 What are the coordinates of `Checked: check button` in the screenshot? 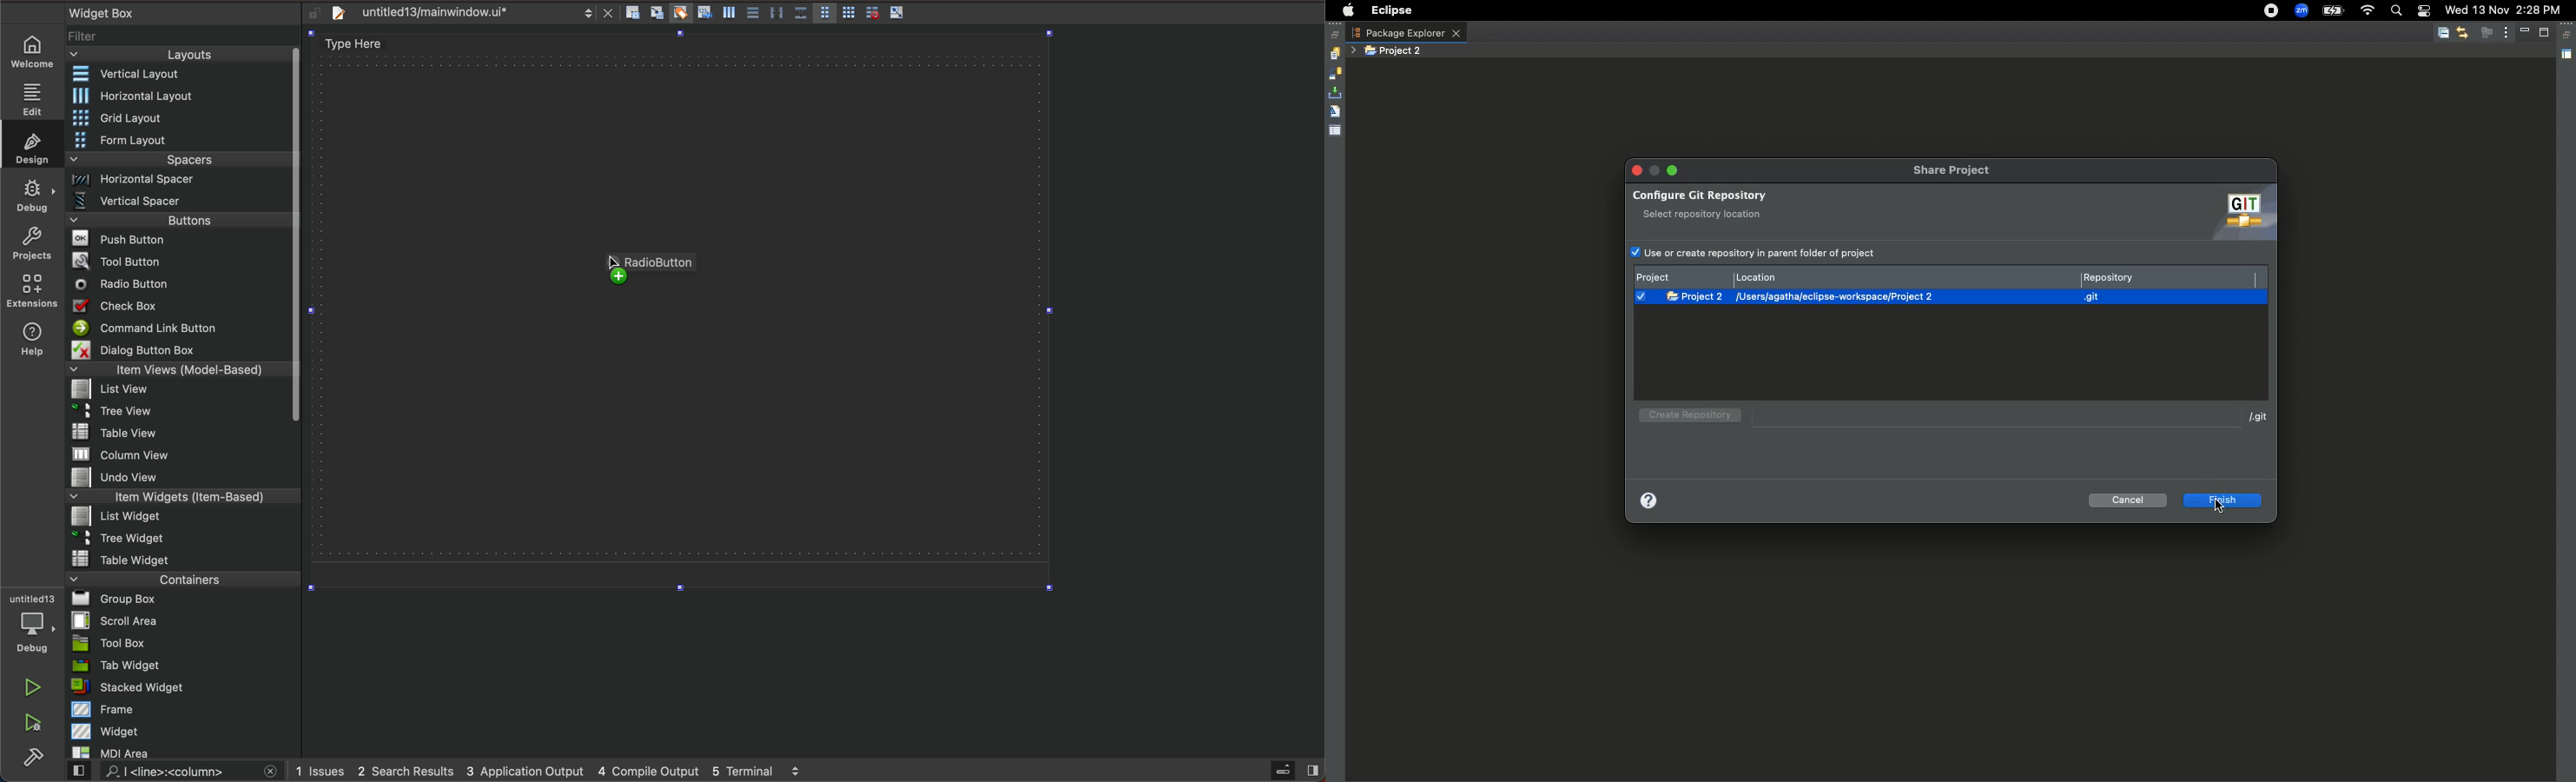 It's located at (1635, 253).